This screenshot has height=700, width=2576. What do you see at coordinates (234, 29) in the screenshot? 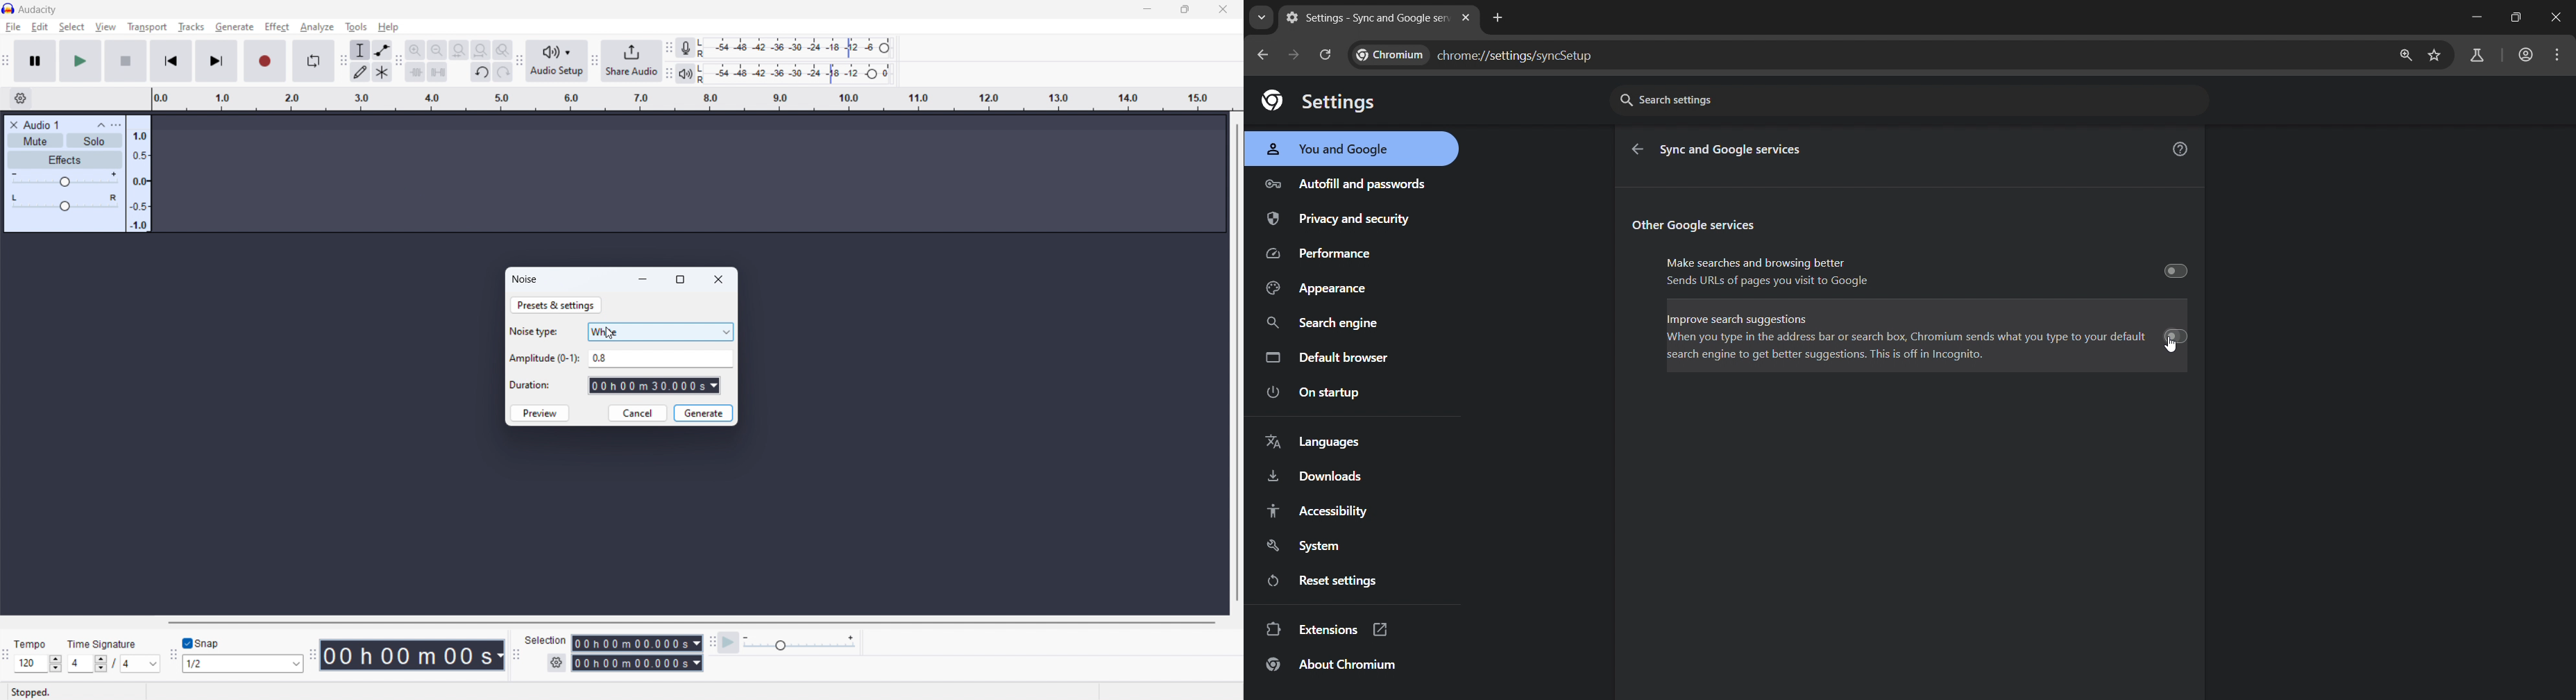
I see `Cursor on generate` at bounding box center [234, 29].